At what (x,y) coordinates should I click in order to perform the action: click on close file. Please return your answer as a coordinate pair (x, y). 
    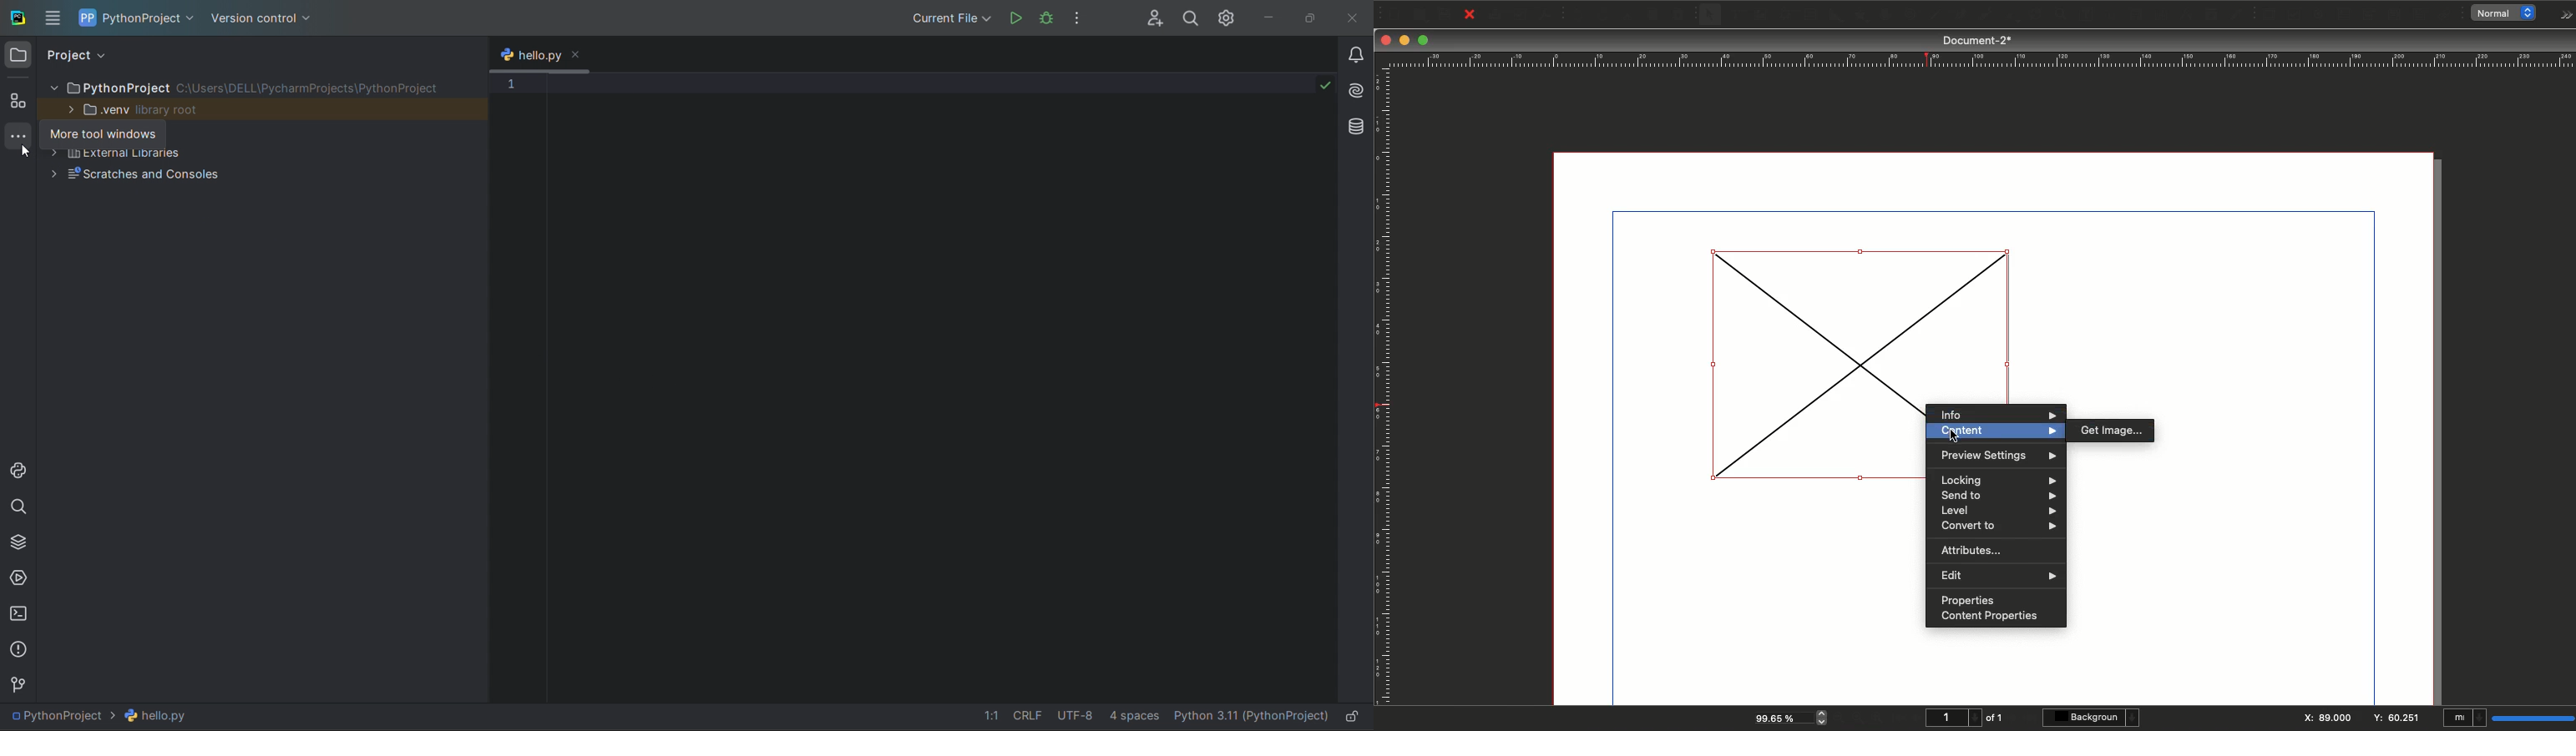
    Looking at the image, I should click on (578, 55).